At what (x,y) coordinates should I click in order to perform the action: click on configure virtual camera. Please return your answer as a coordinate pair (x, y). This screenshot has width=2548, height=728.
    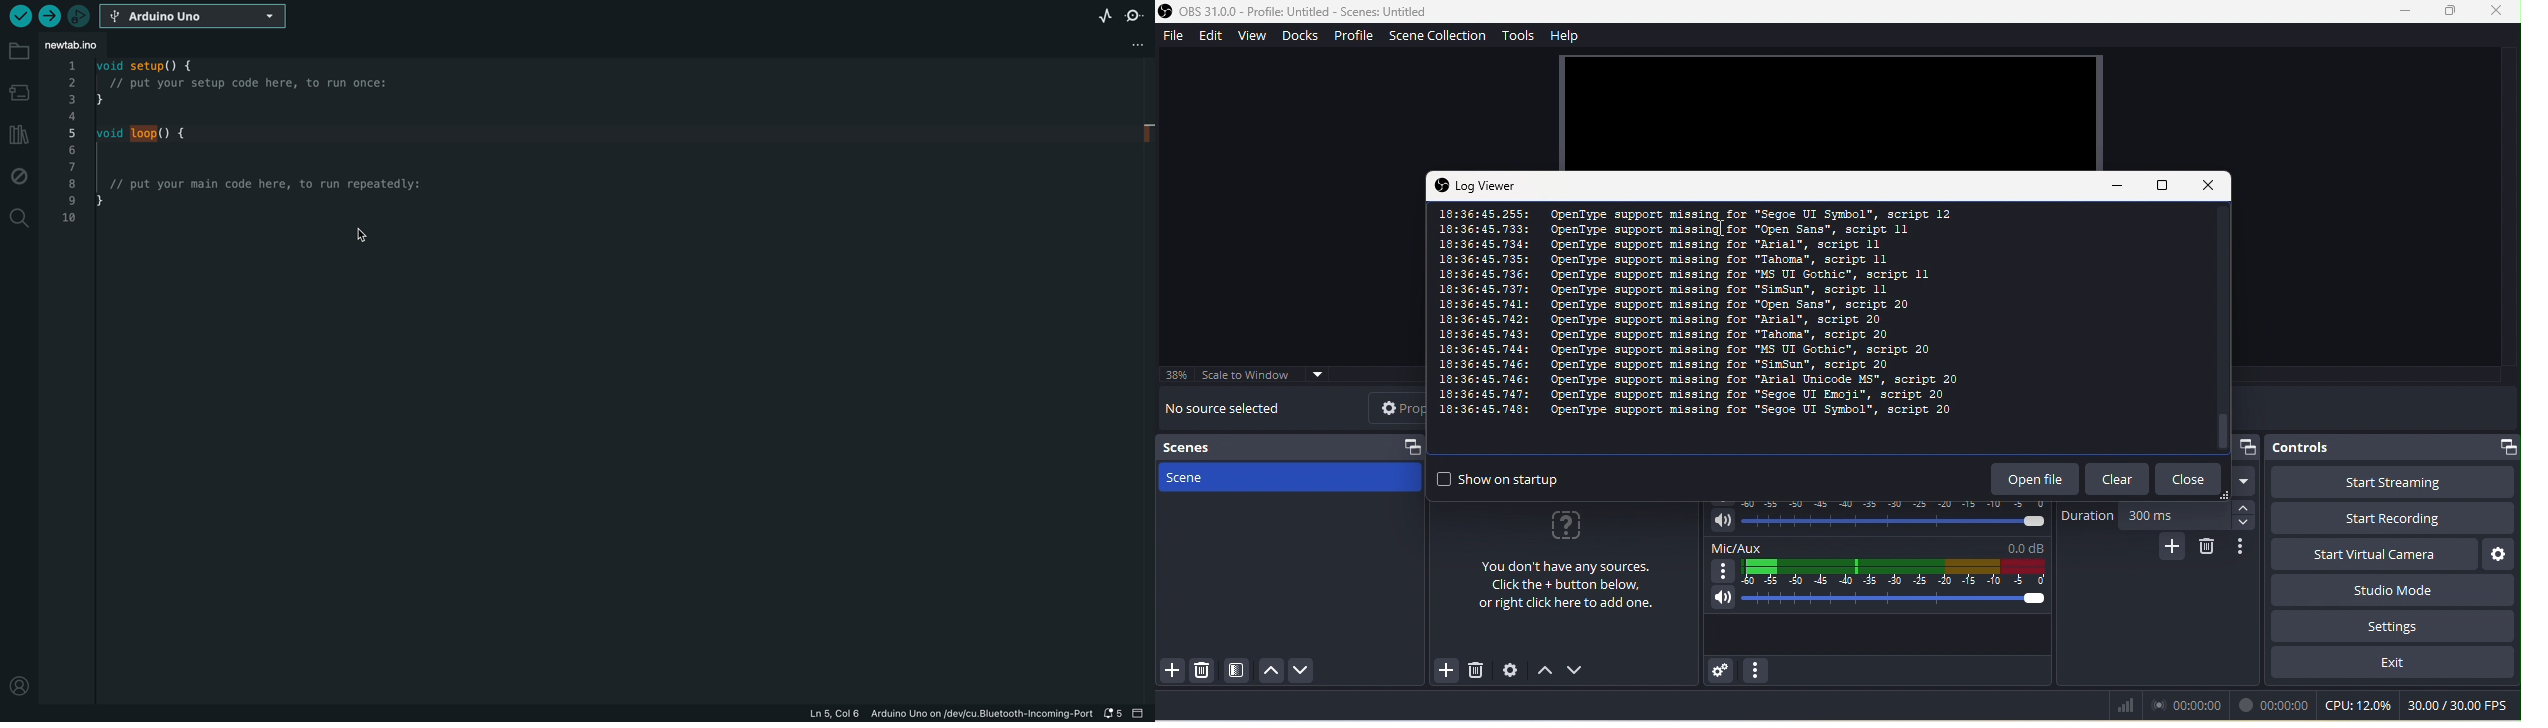
    Looking at the image, I should click on (2500, 555).